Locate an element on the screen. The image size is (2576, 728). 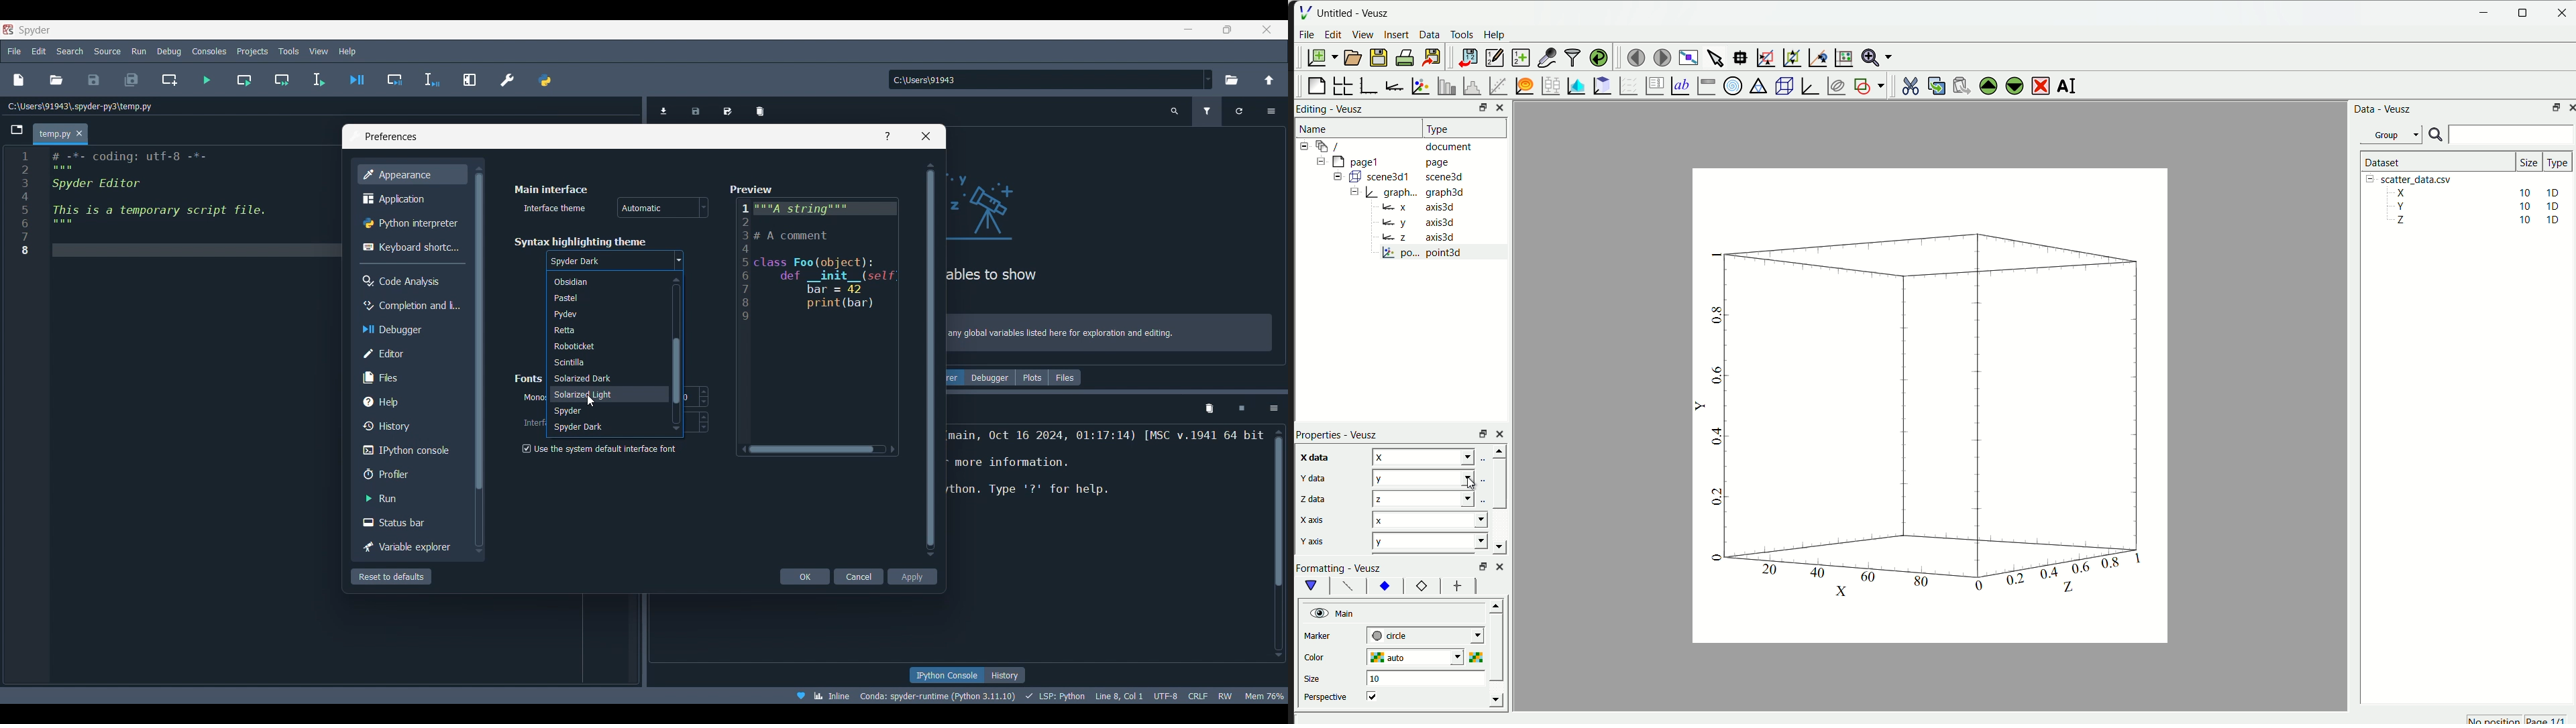
Folder location options  is located at coordinates (1208, 79).